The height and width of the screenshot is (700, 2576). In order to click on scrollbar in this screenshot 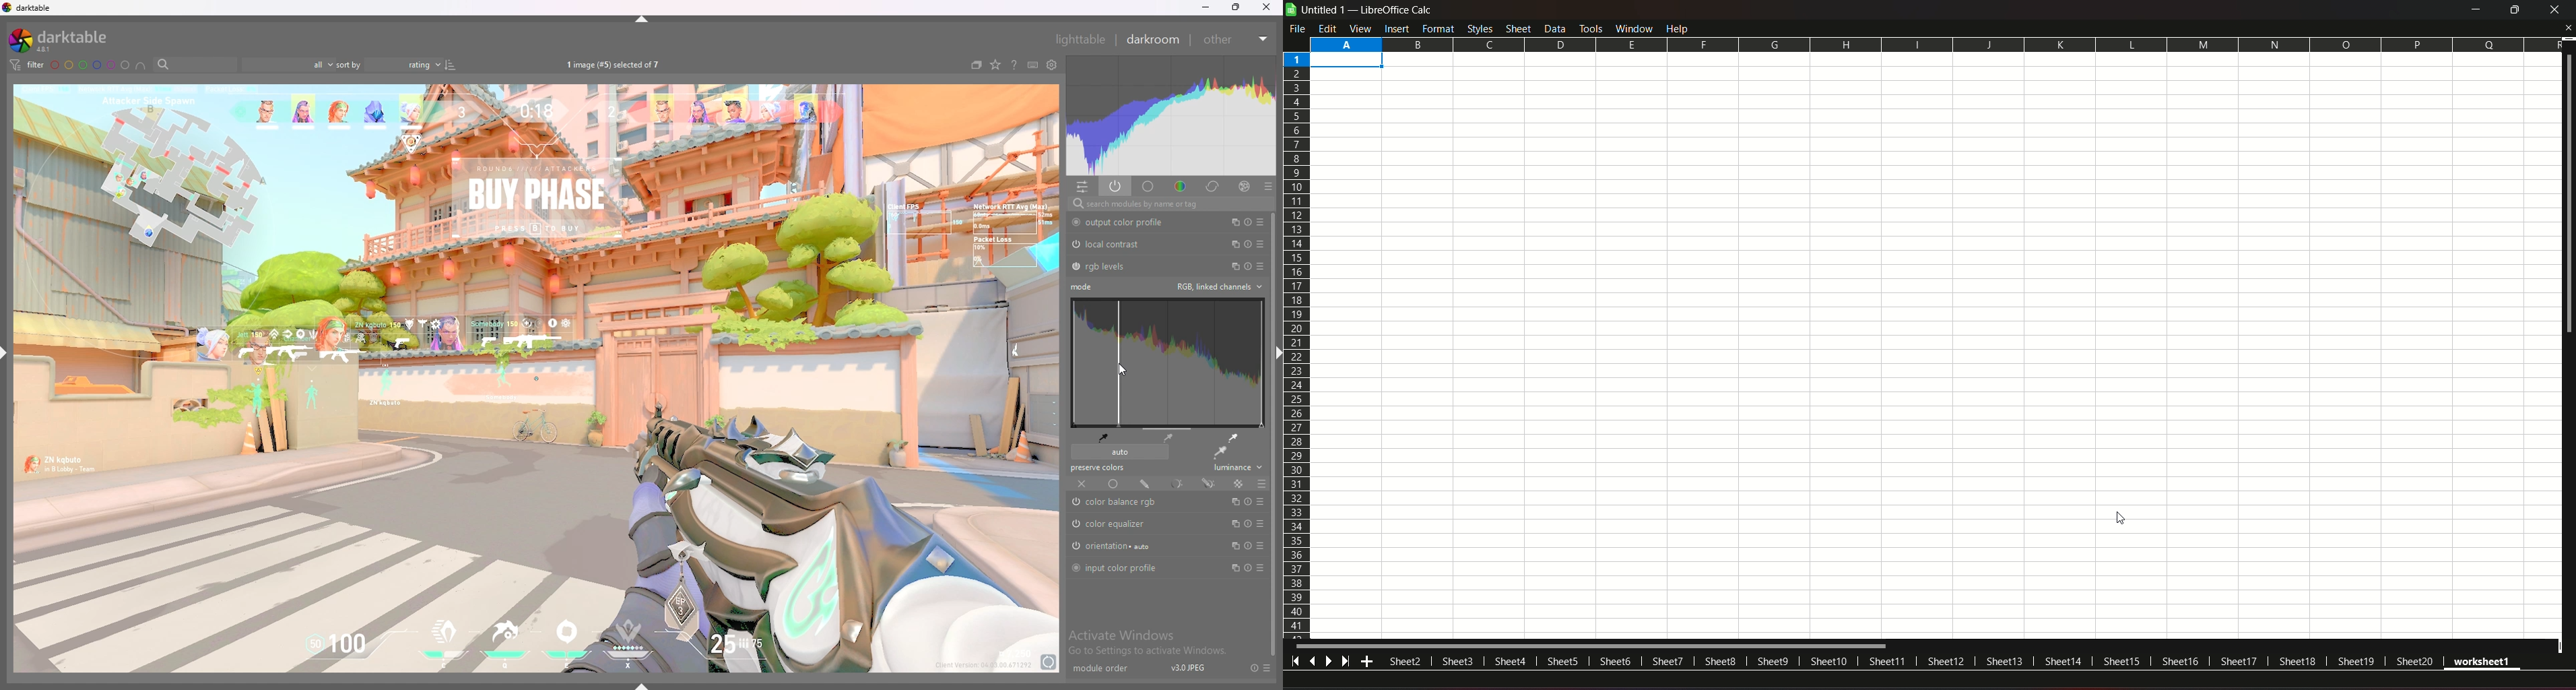, I will do `click(1607, 646)`.